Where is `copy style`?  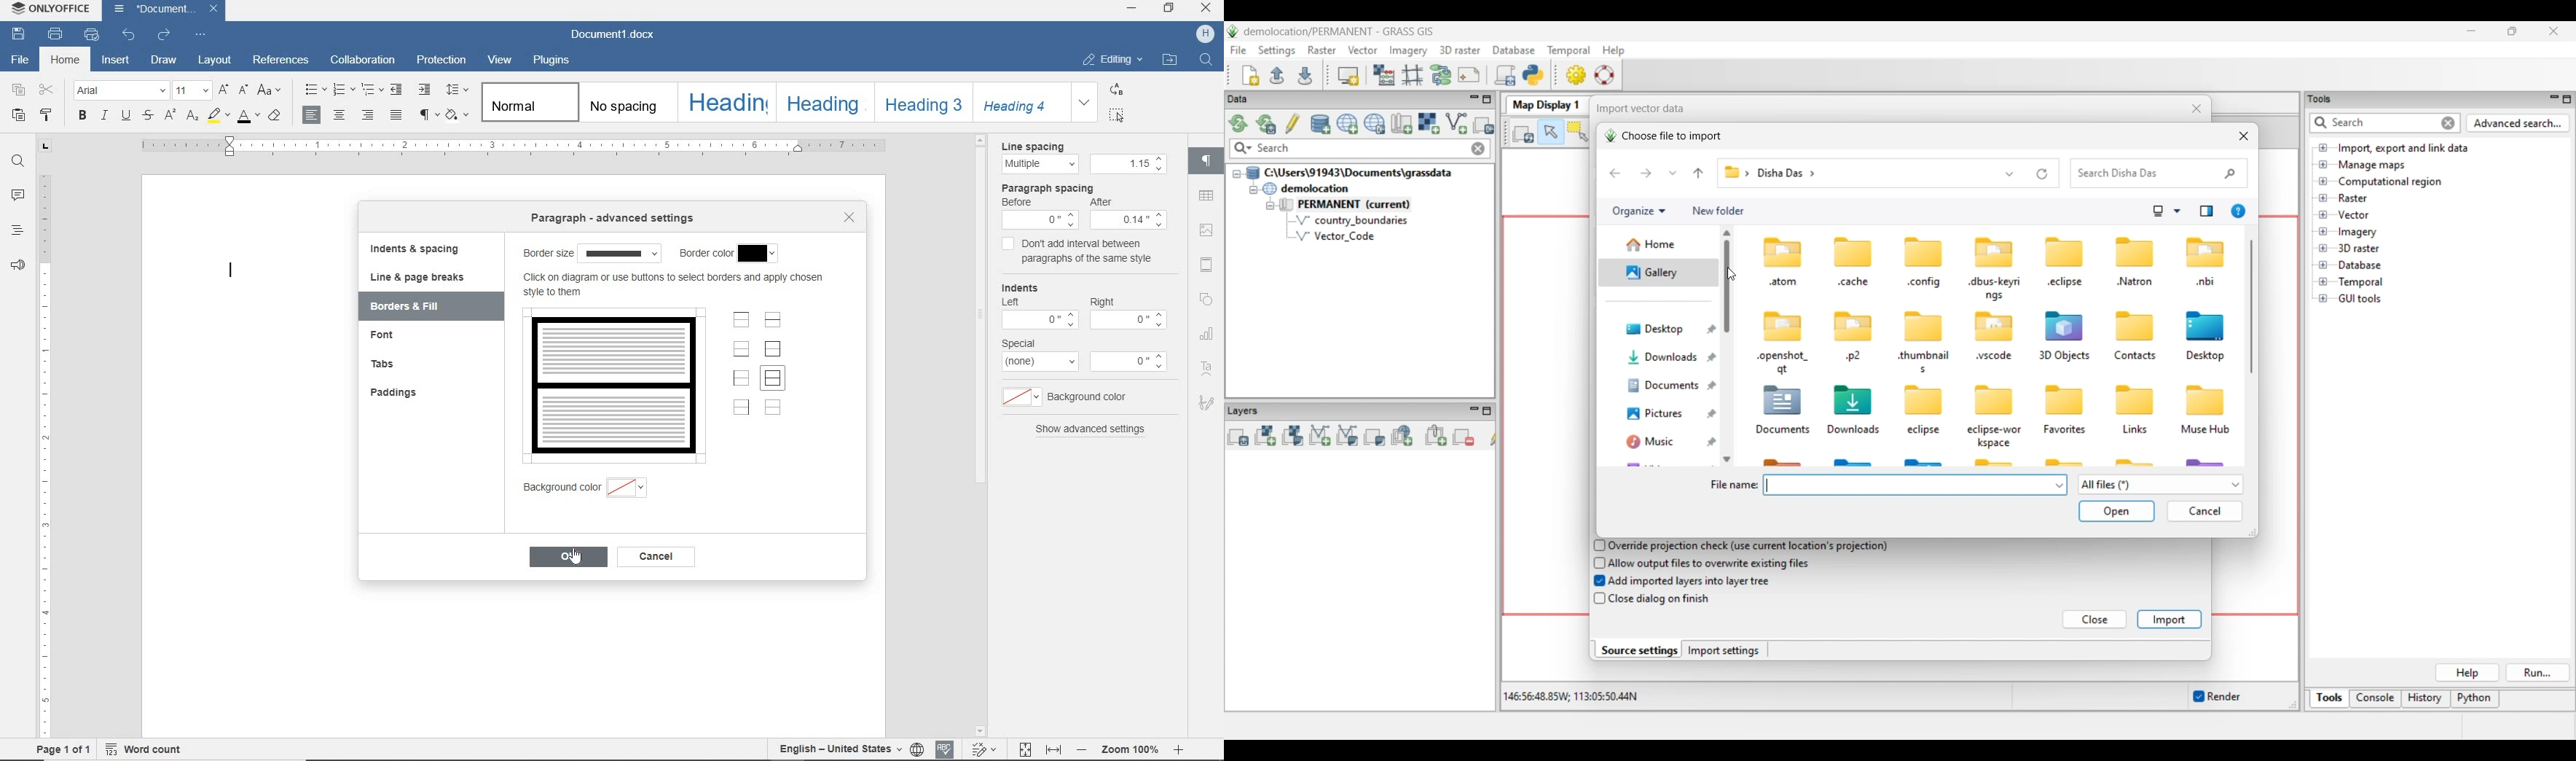
copy style is located at coordinates (47, 116).